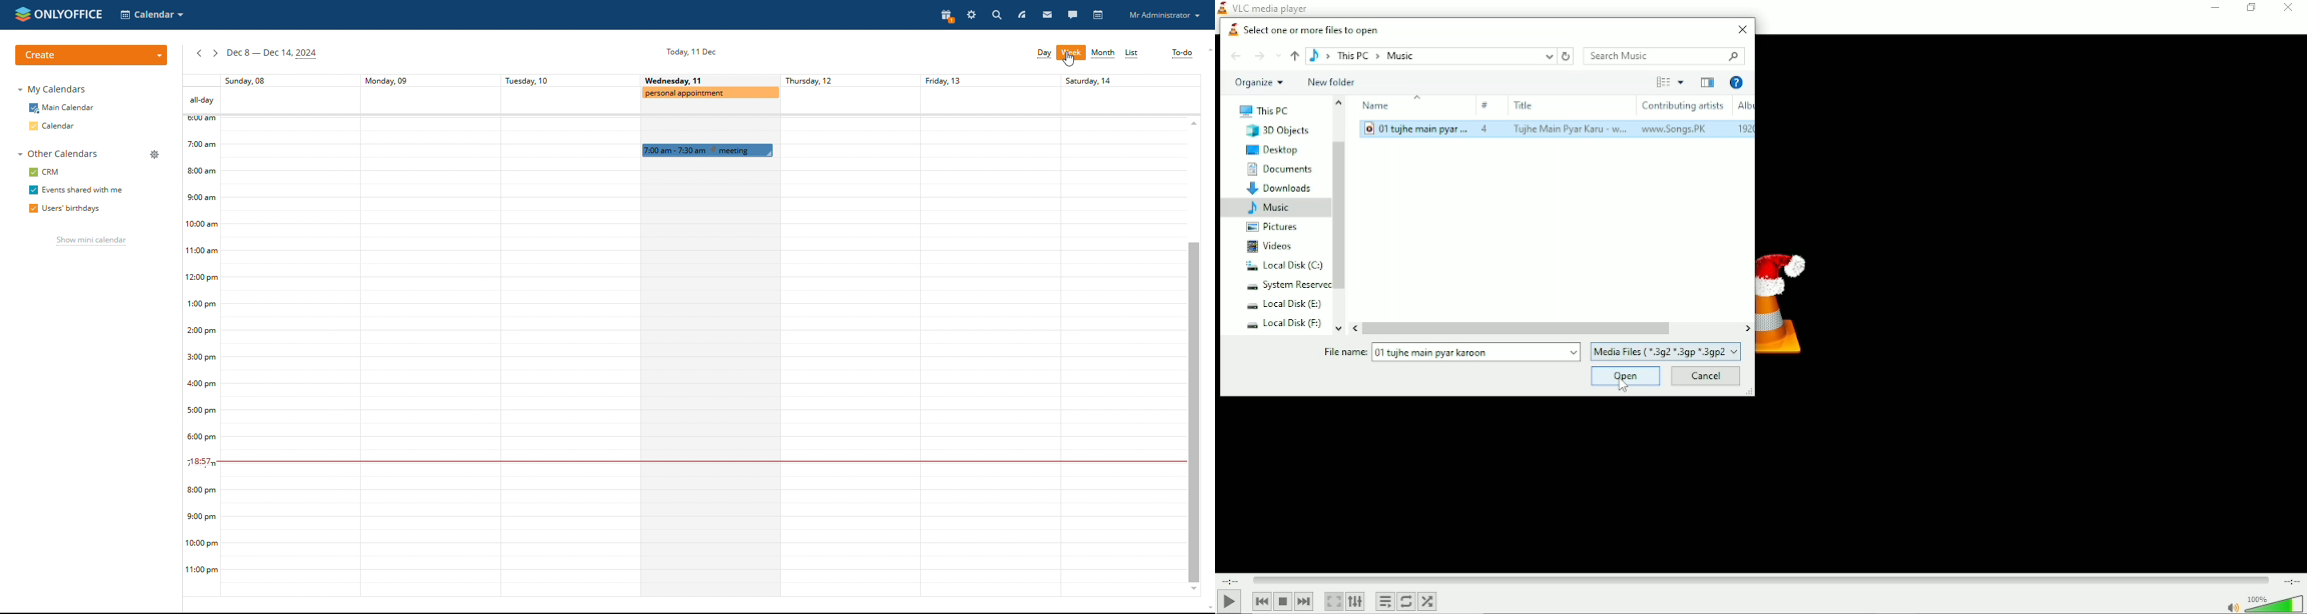 The height and width of the screenshot is (616, 2324). I want to click on Location, so click(1431, 56).